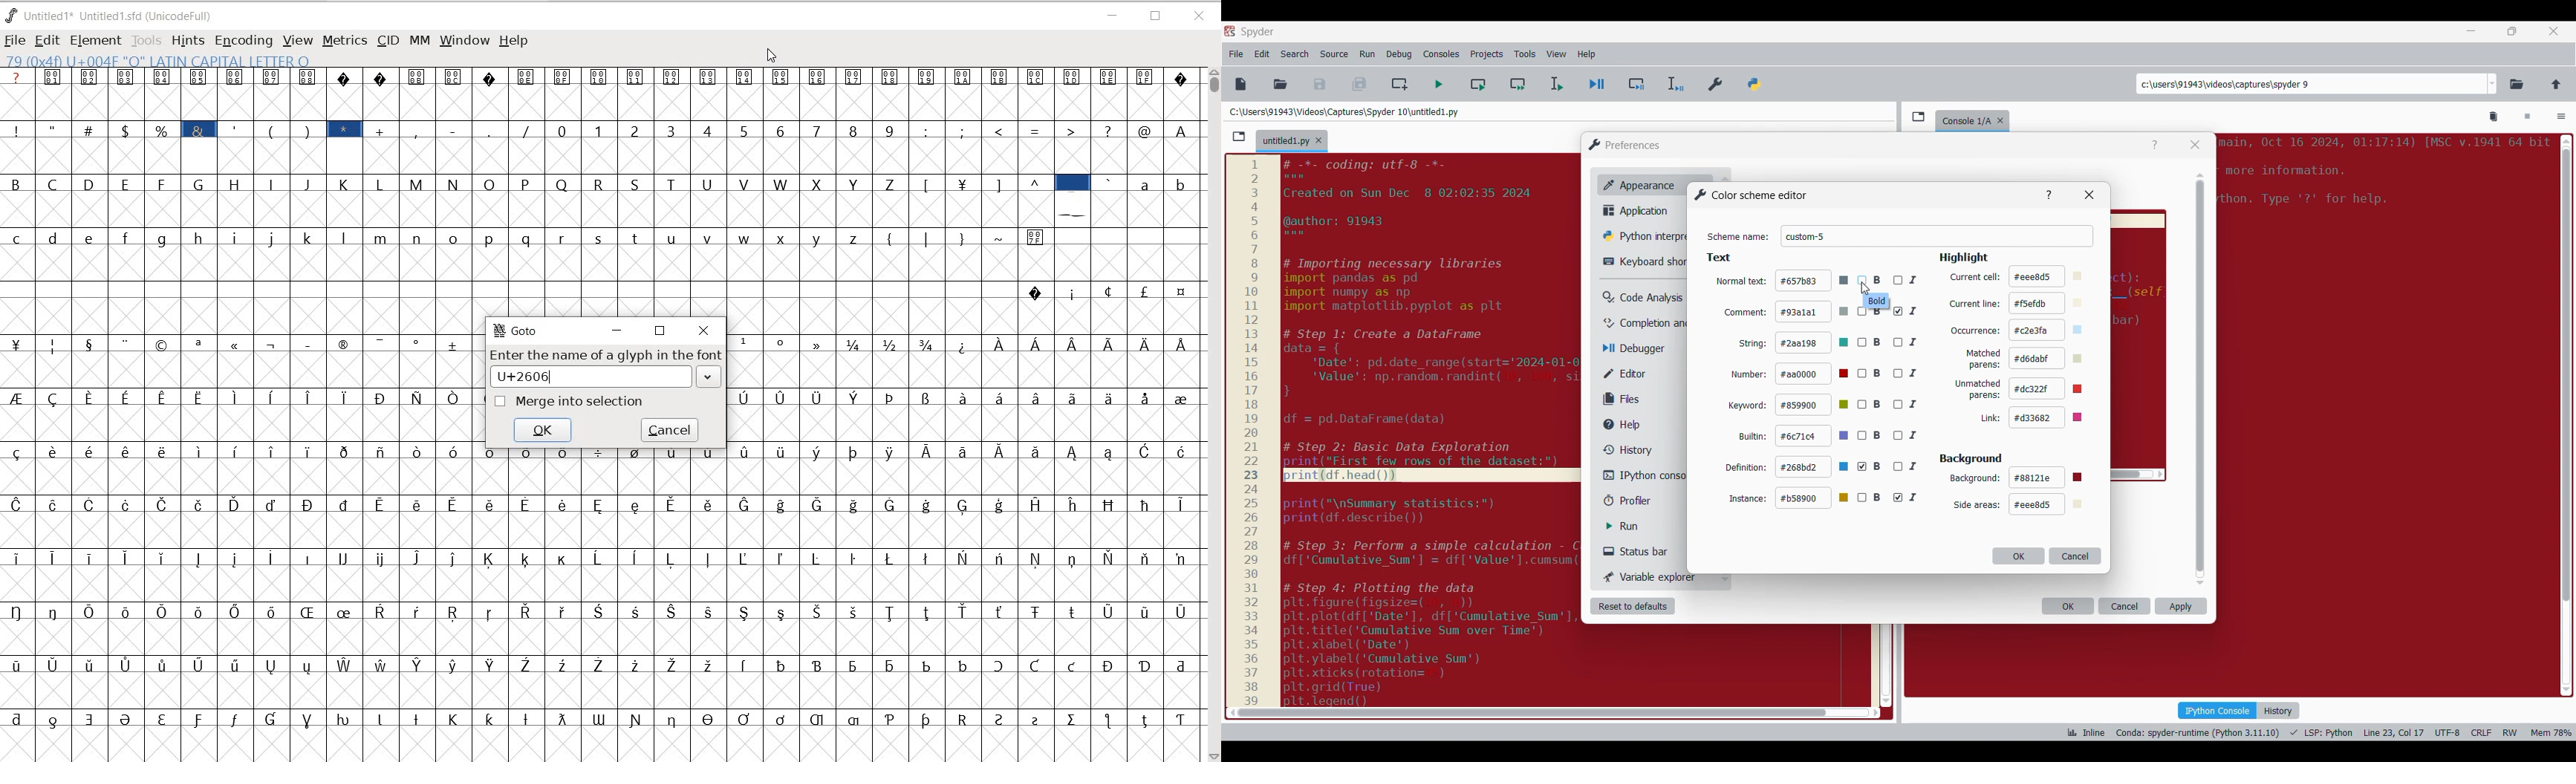  What do you see at coordinates (1754, 437) in the screenshot?
I see `builtin` at bounding box center [1754, 437].